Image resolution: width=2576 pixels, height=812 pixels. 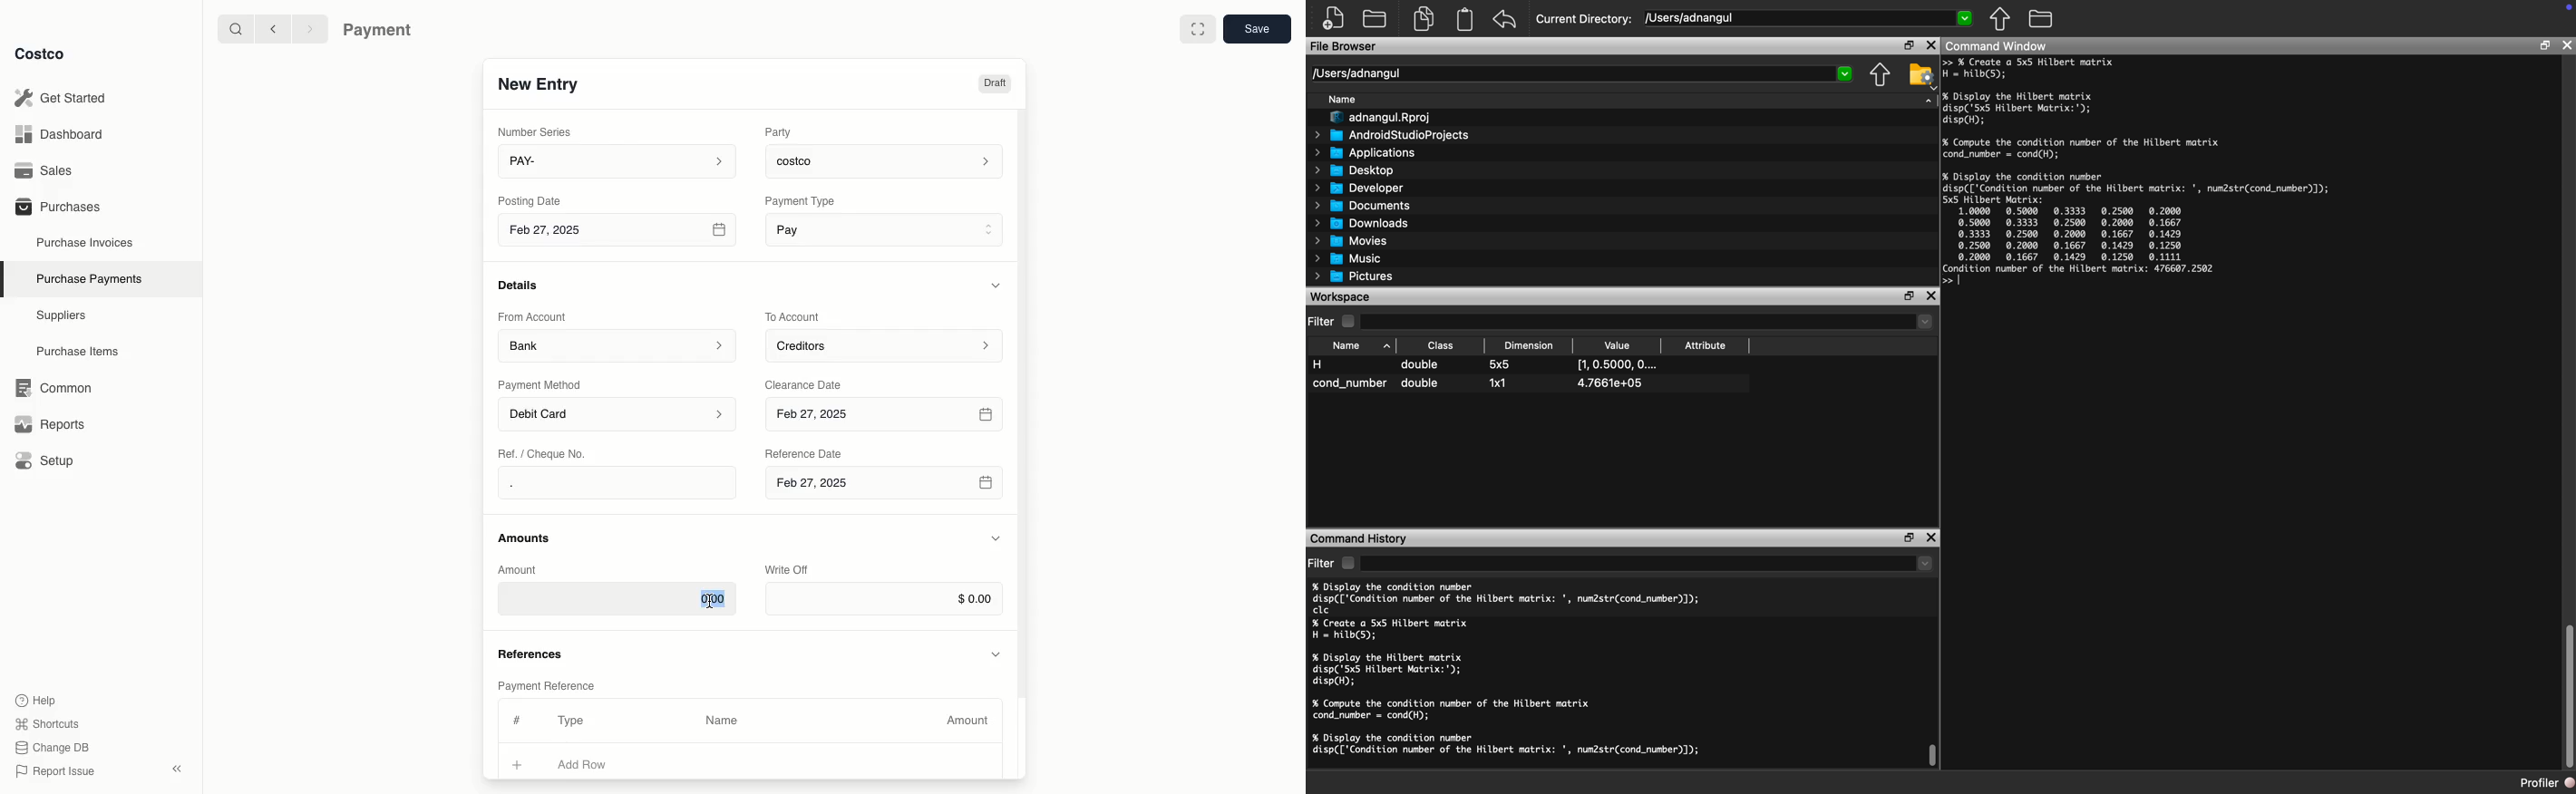 I want to click on Payment, so click(x=382, y=32).